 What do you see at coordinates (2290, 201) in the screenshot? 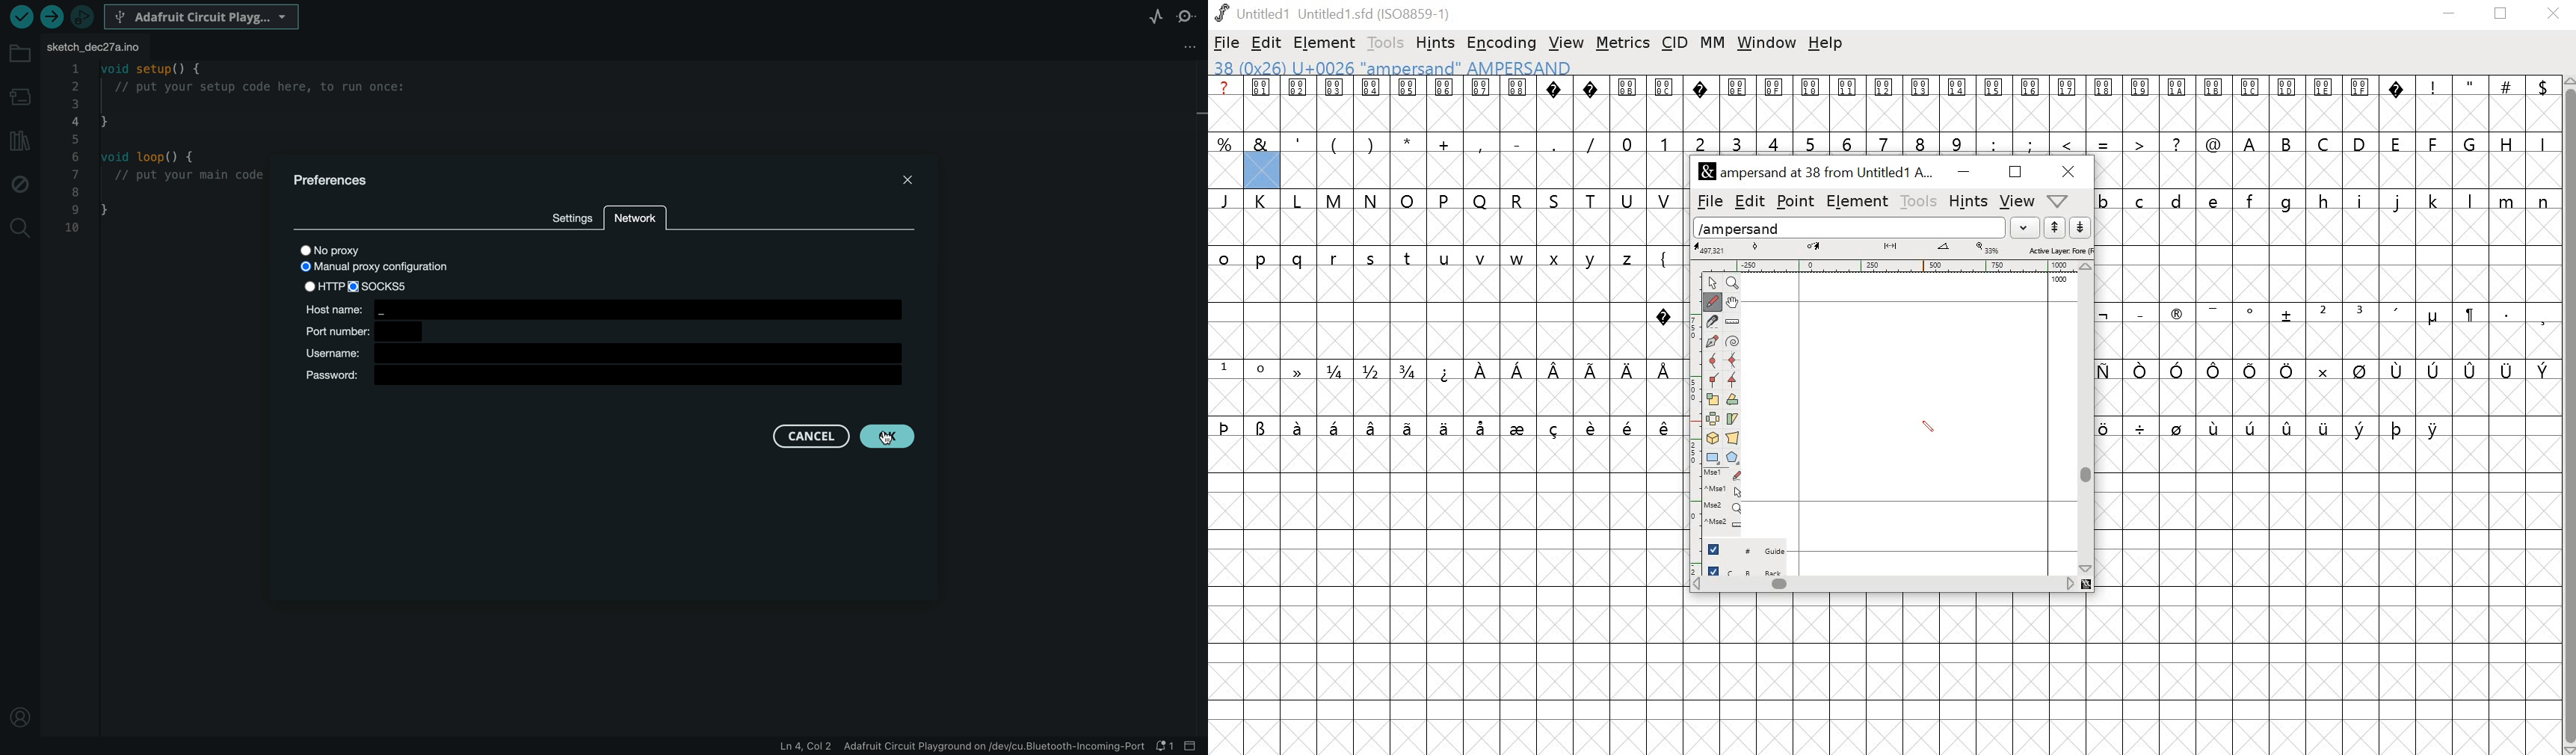
I see `g` at bounding box center [2290, 201].